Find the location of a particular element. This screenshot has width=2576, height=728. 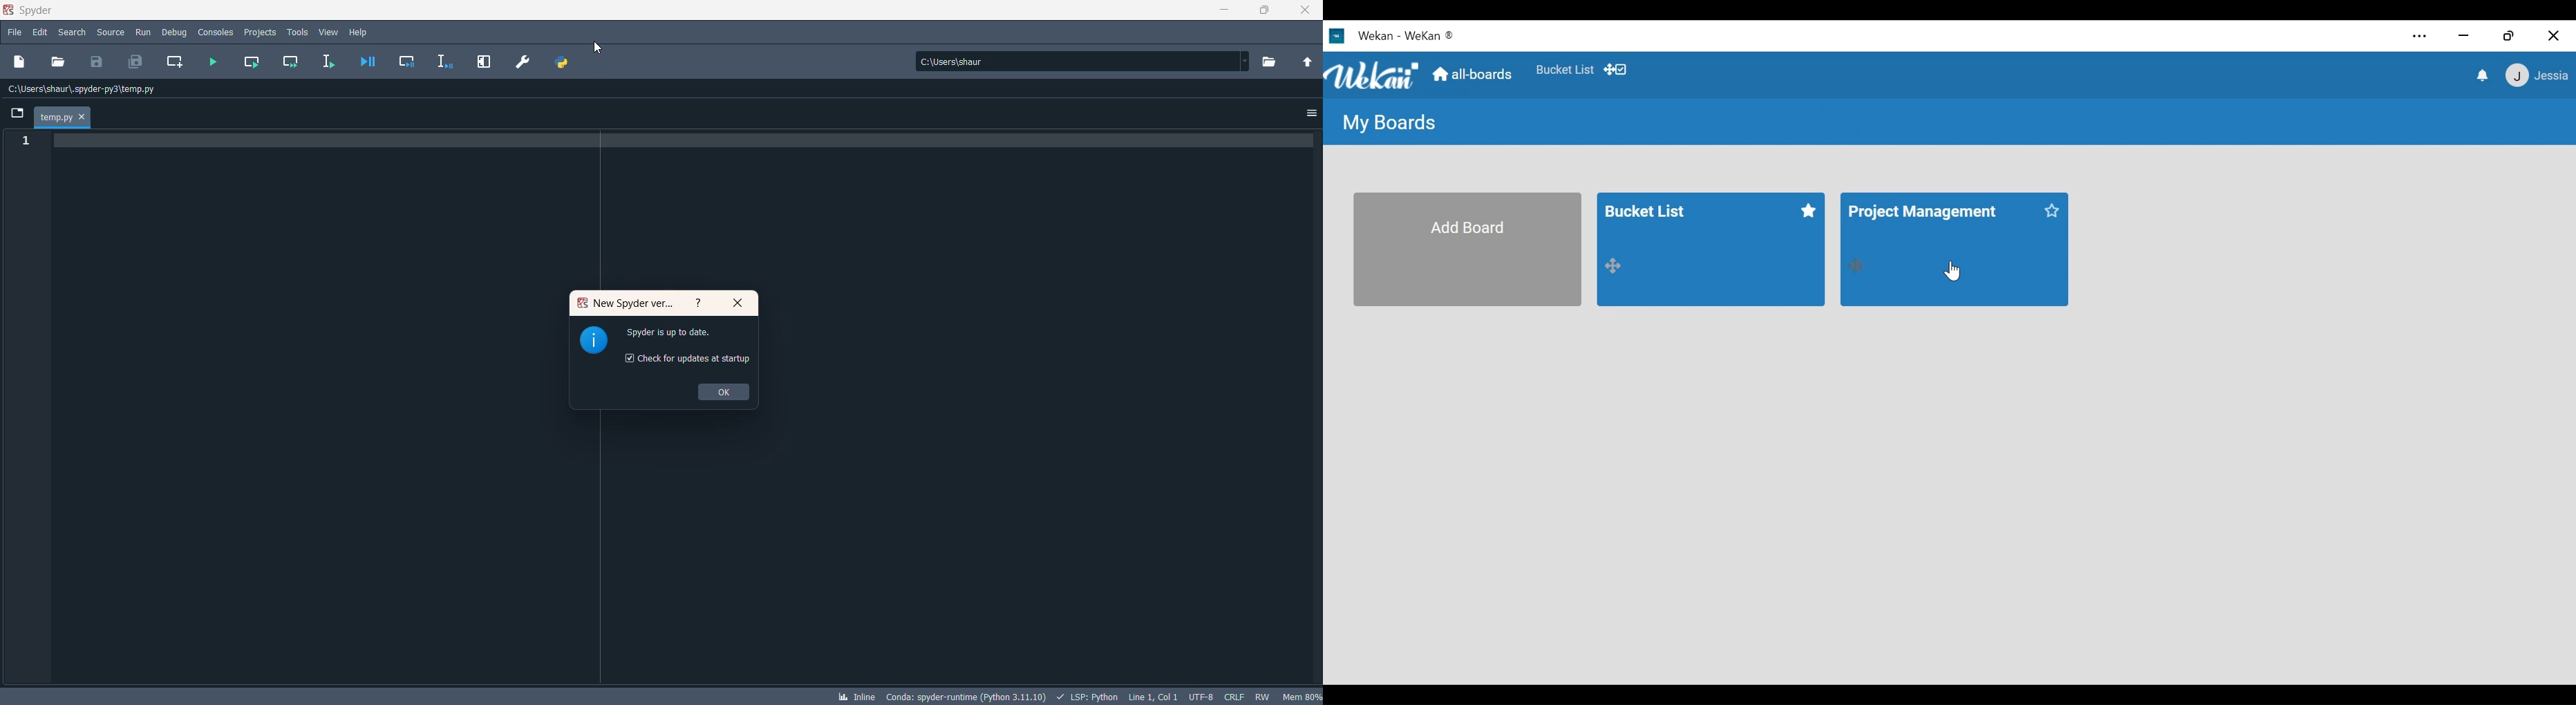

edit is located at coordinates (41, 32).